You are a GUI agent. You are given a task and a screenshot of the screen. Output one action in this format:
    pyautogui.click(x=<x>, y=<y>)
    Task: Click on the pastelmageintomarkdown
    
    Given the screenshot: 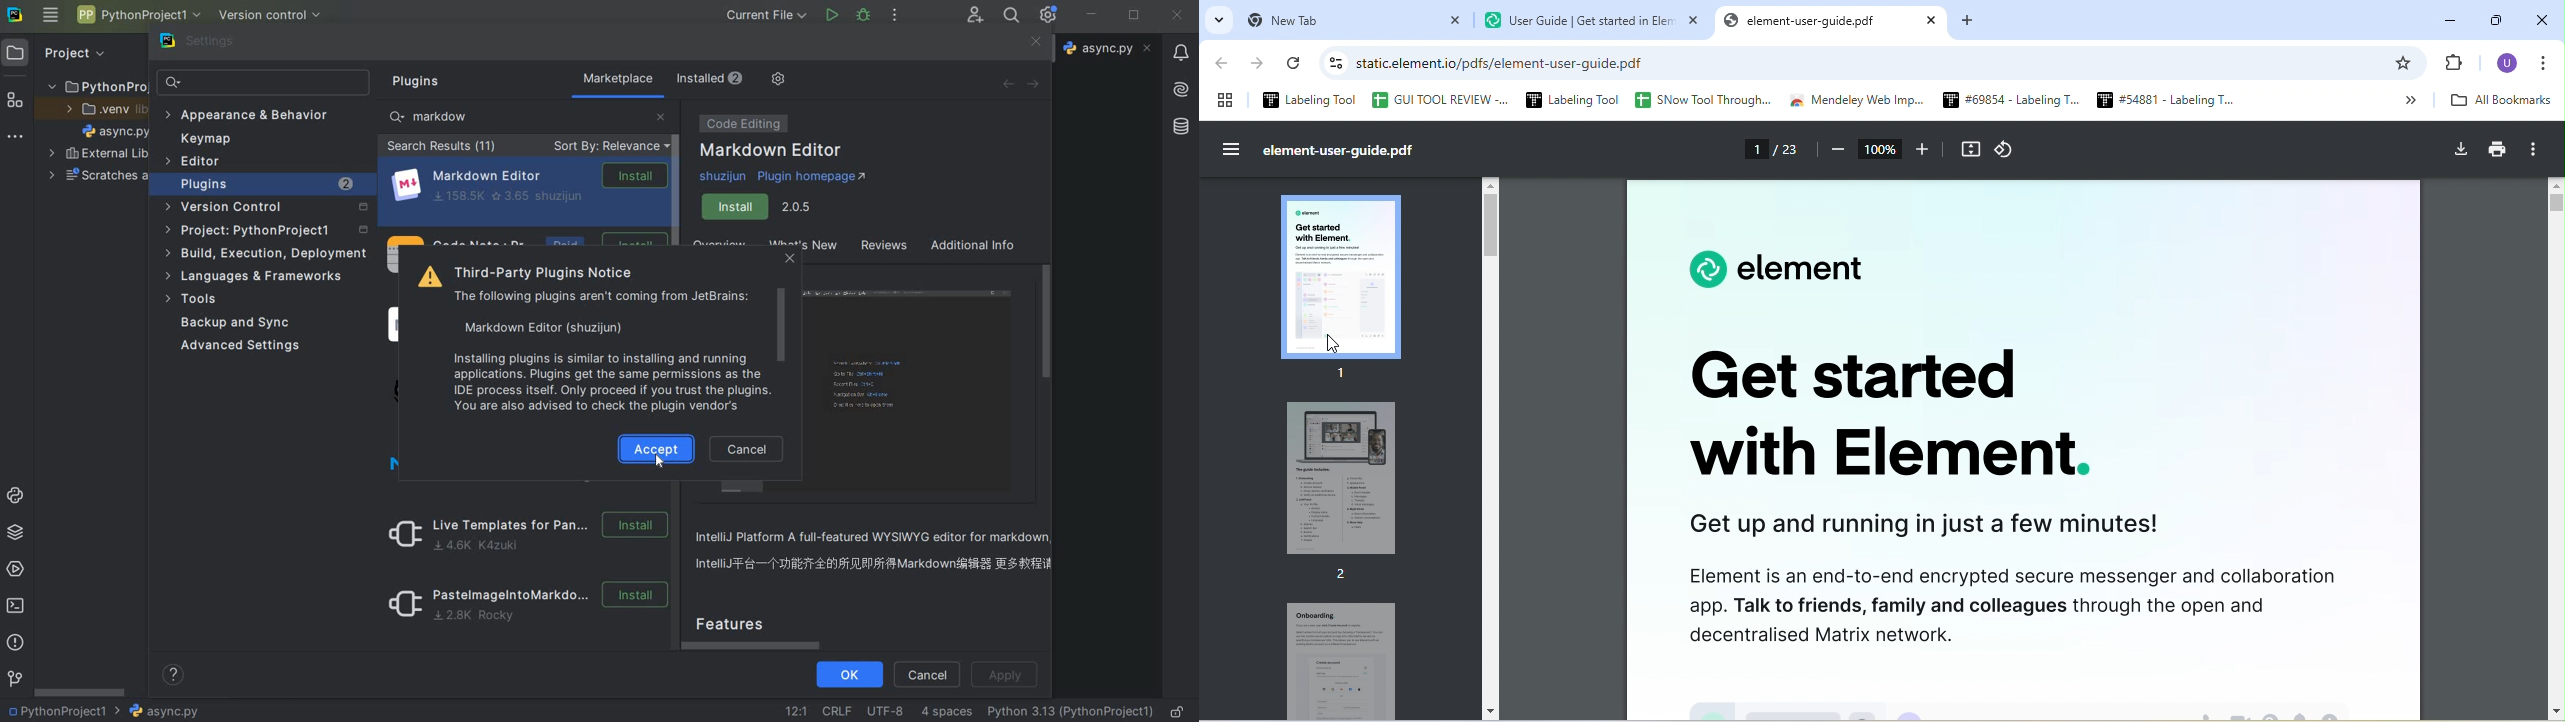 What is the action you would take?
    pyautogui.click(x=523, y=607)
    